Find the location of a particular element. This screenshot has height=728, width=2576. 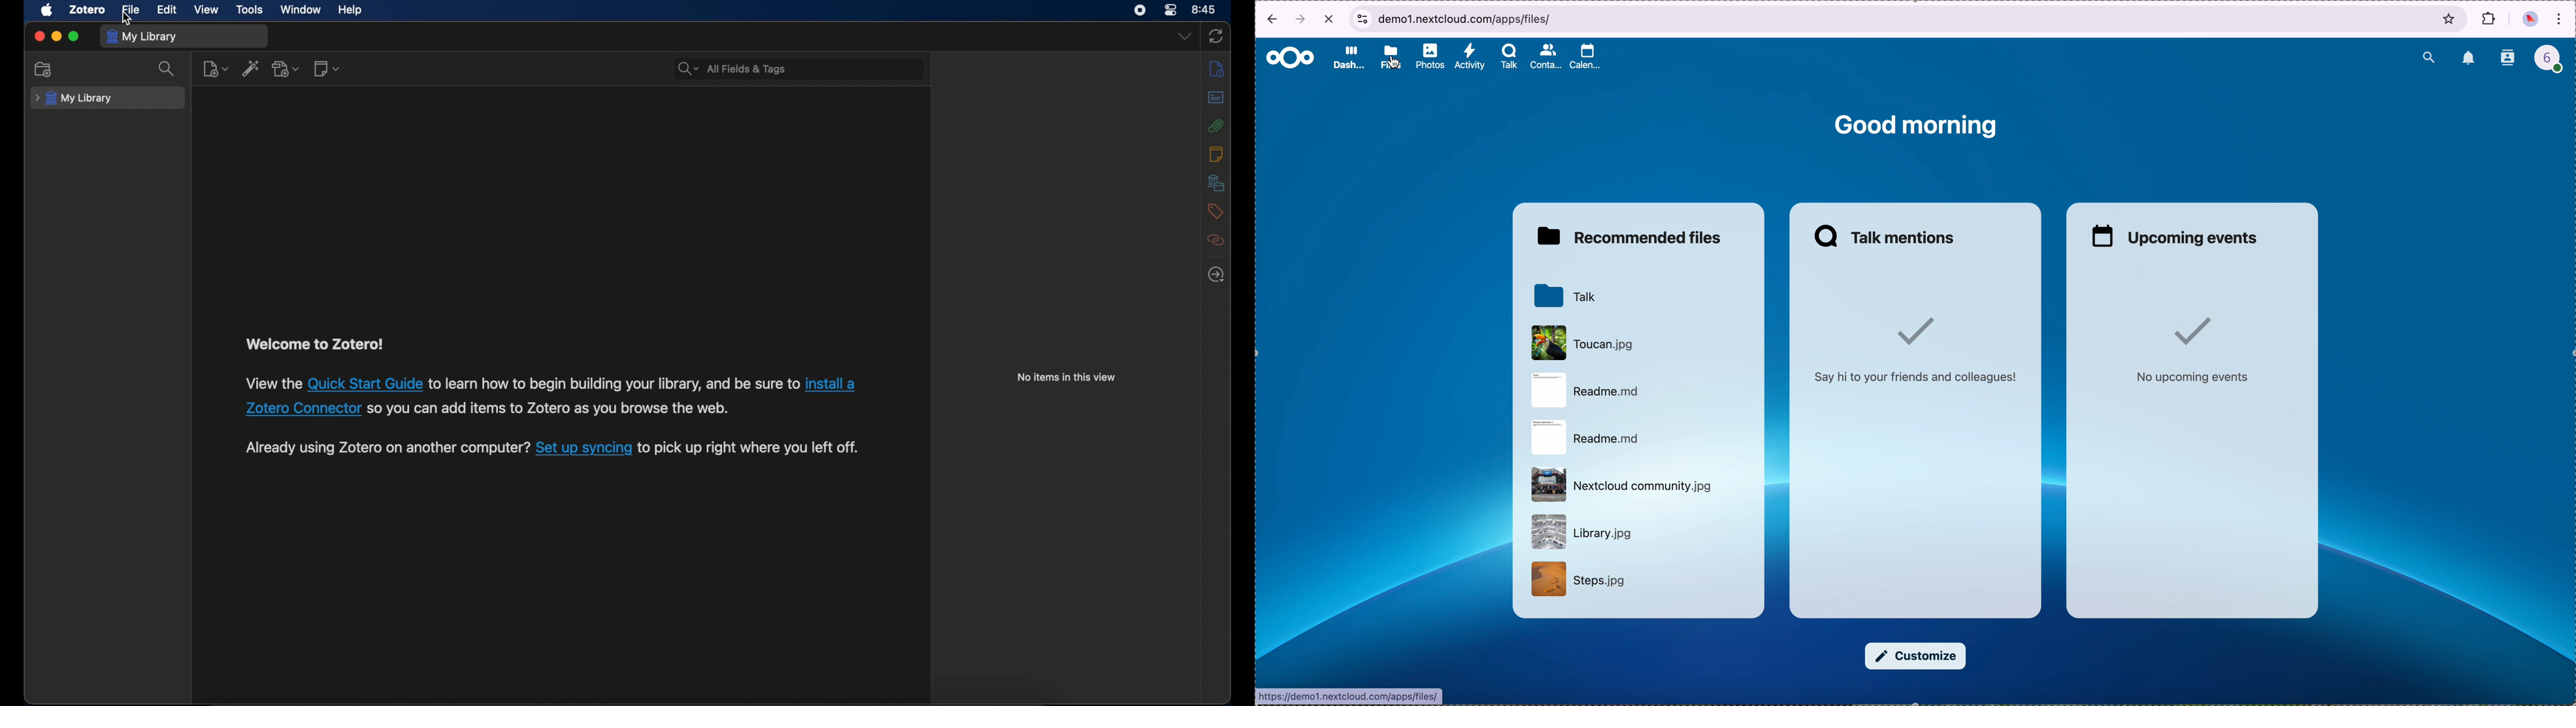

Nextcloud logo is located at coordinates (1291, 59).